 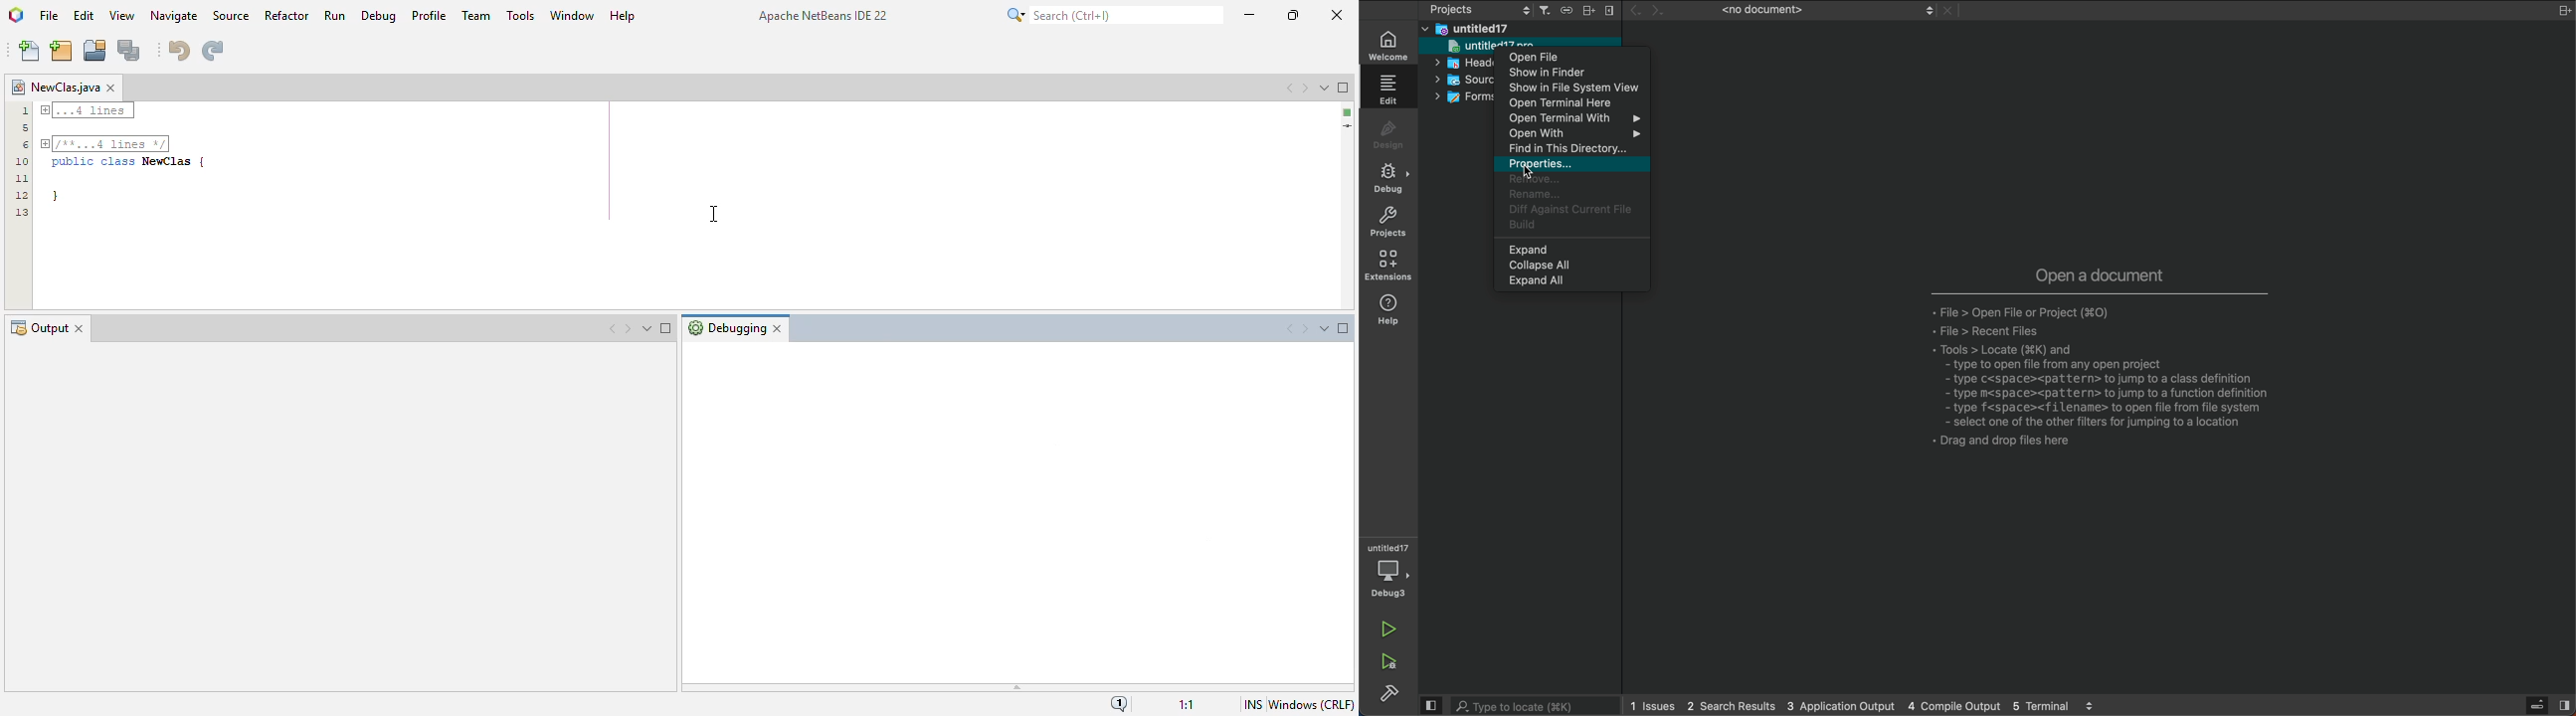 What do you see at coordinates (1392, 93) in the screenshot?
I see `edit` at bounding box center [1392, 93].